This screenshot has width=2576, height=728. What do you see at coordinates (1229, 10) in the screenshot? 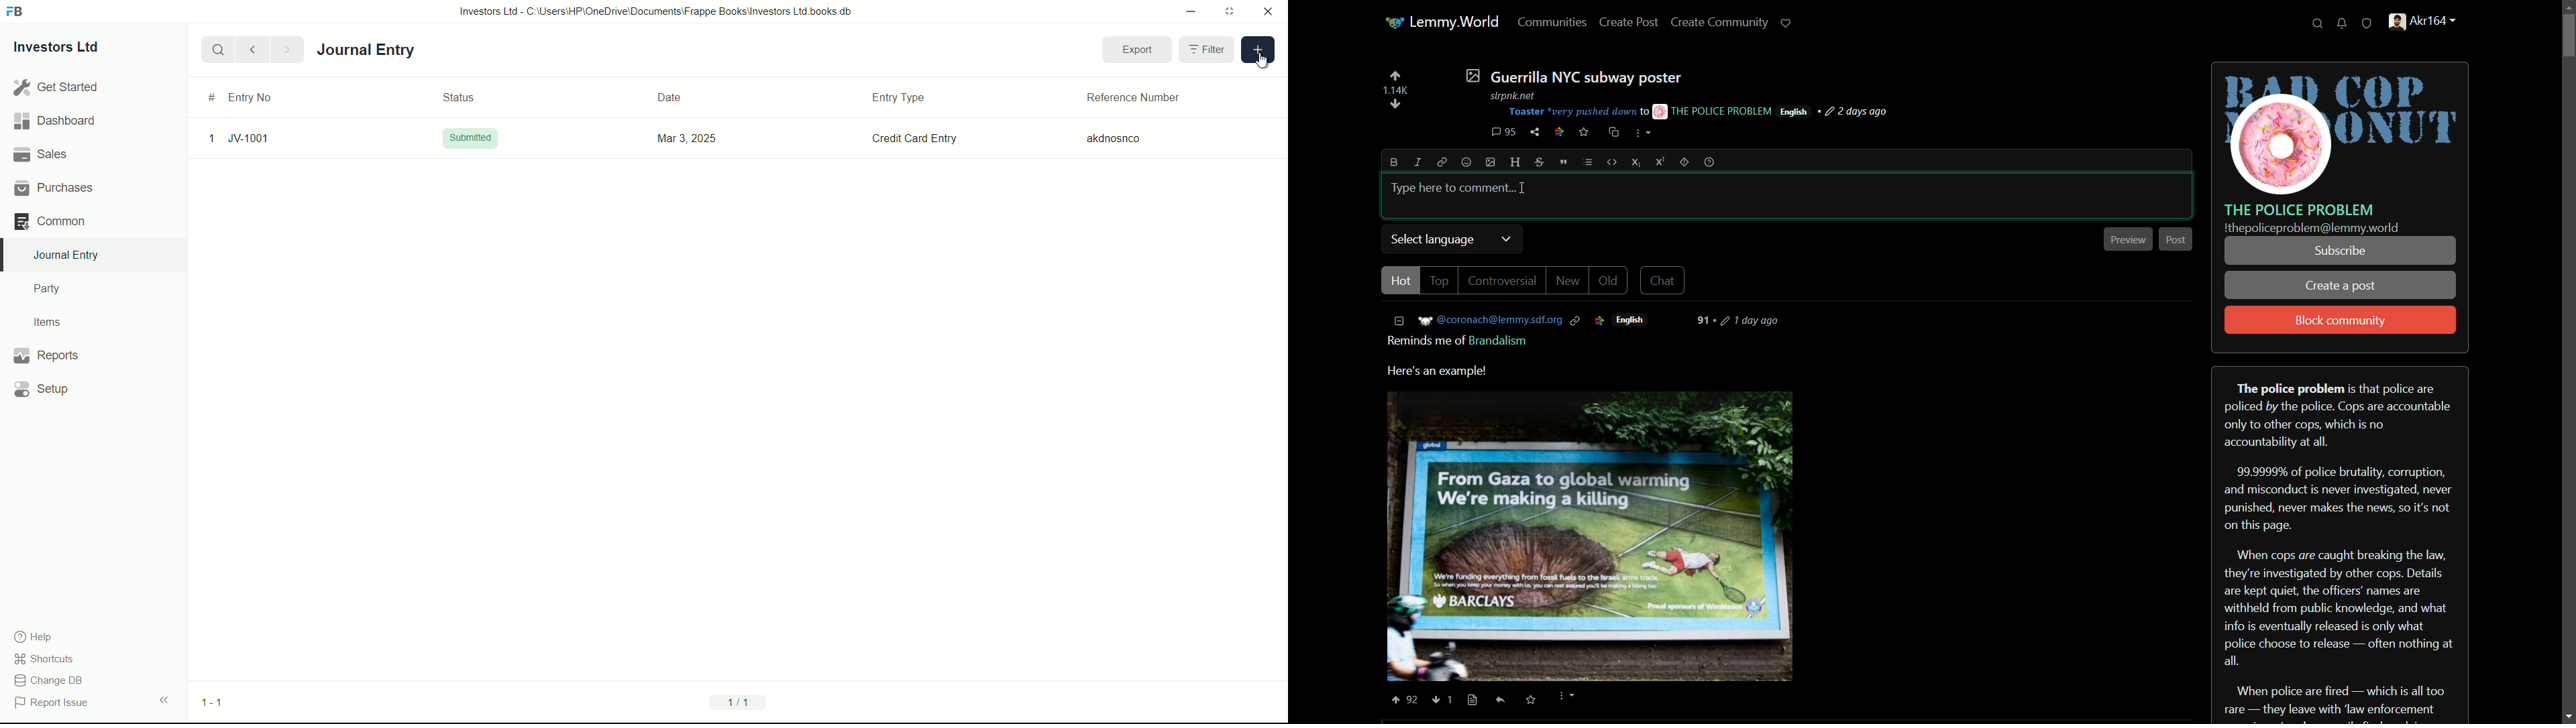
I see `maximize` at bounding box center [1229, 10].